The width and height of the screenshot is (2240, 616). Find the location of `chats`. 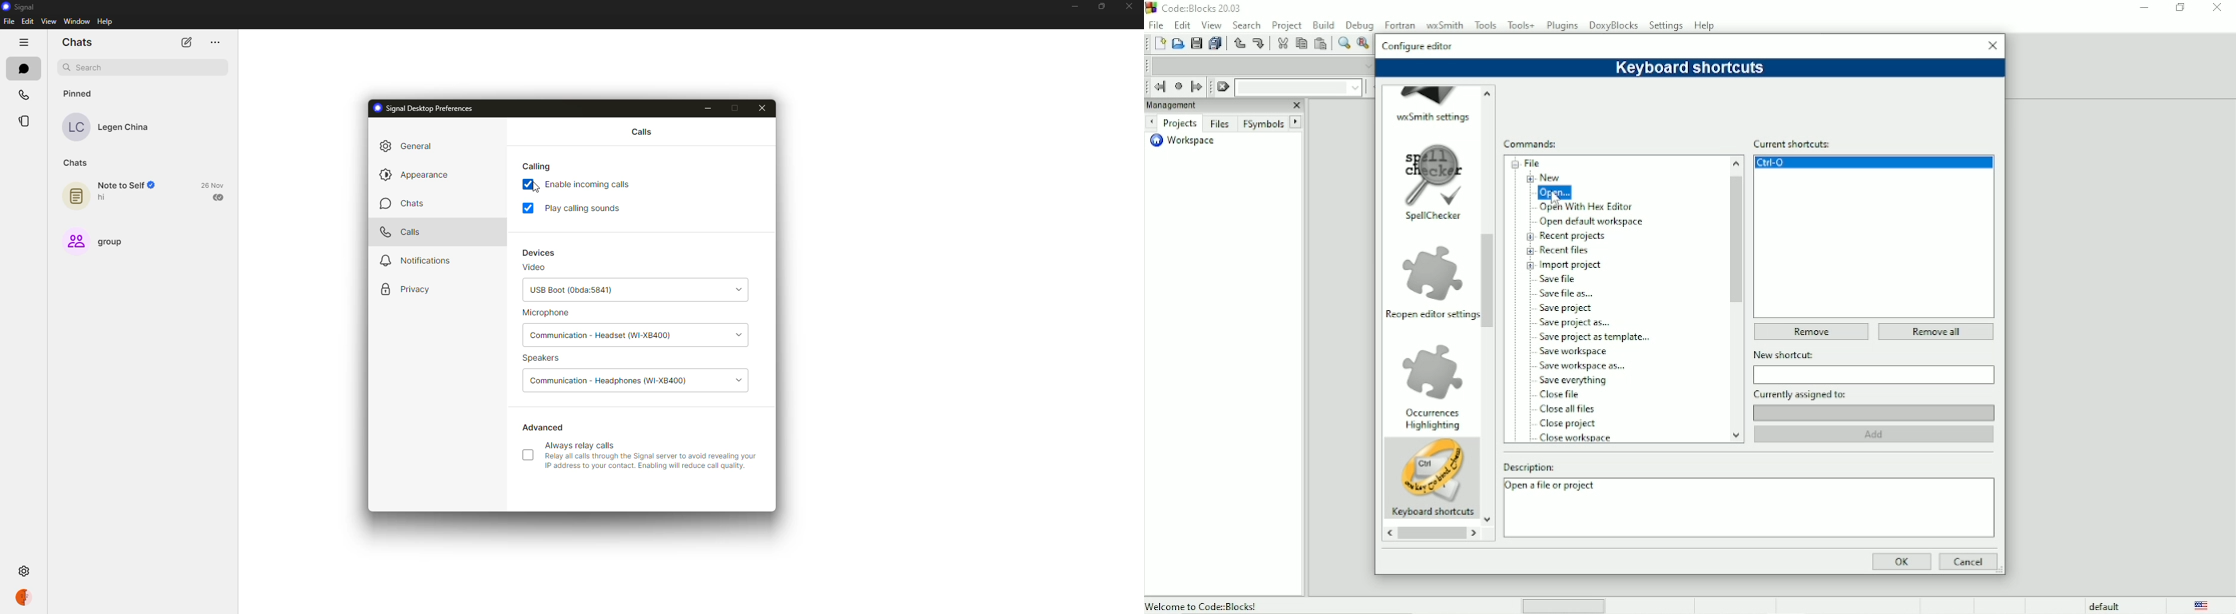

chats is located at coordinates (77, 42).